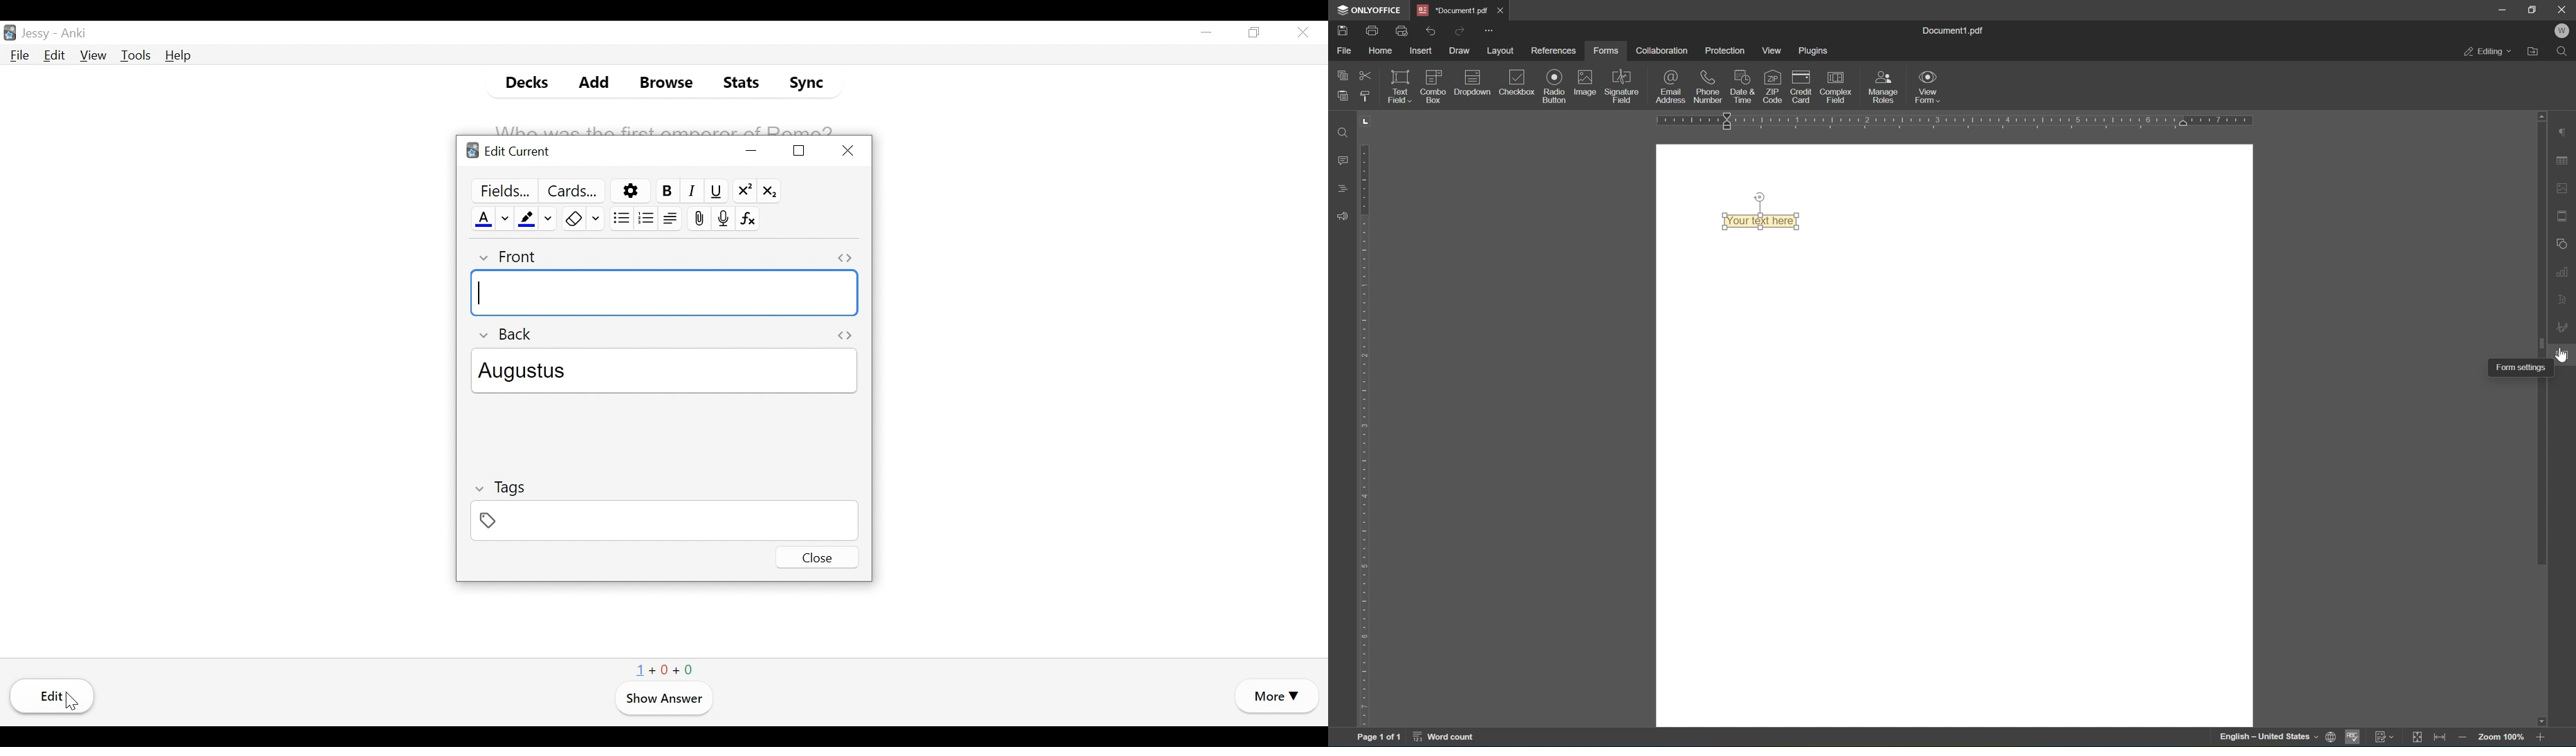 The height and width of the screenshot is (756, 2576). Describe the element at coordinates (798, 151) in the screenshot. I see `Restore` at that location.